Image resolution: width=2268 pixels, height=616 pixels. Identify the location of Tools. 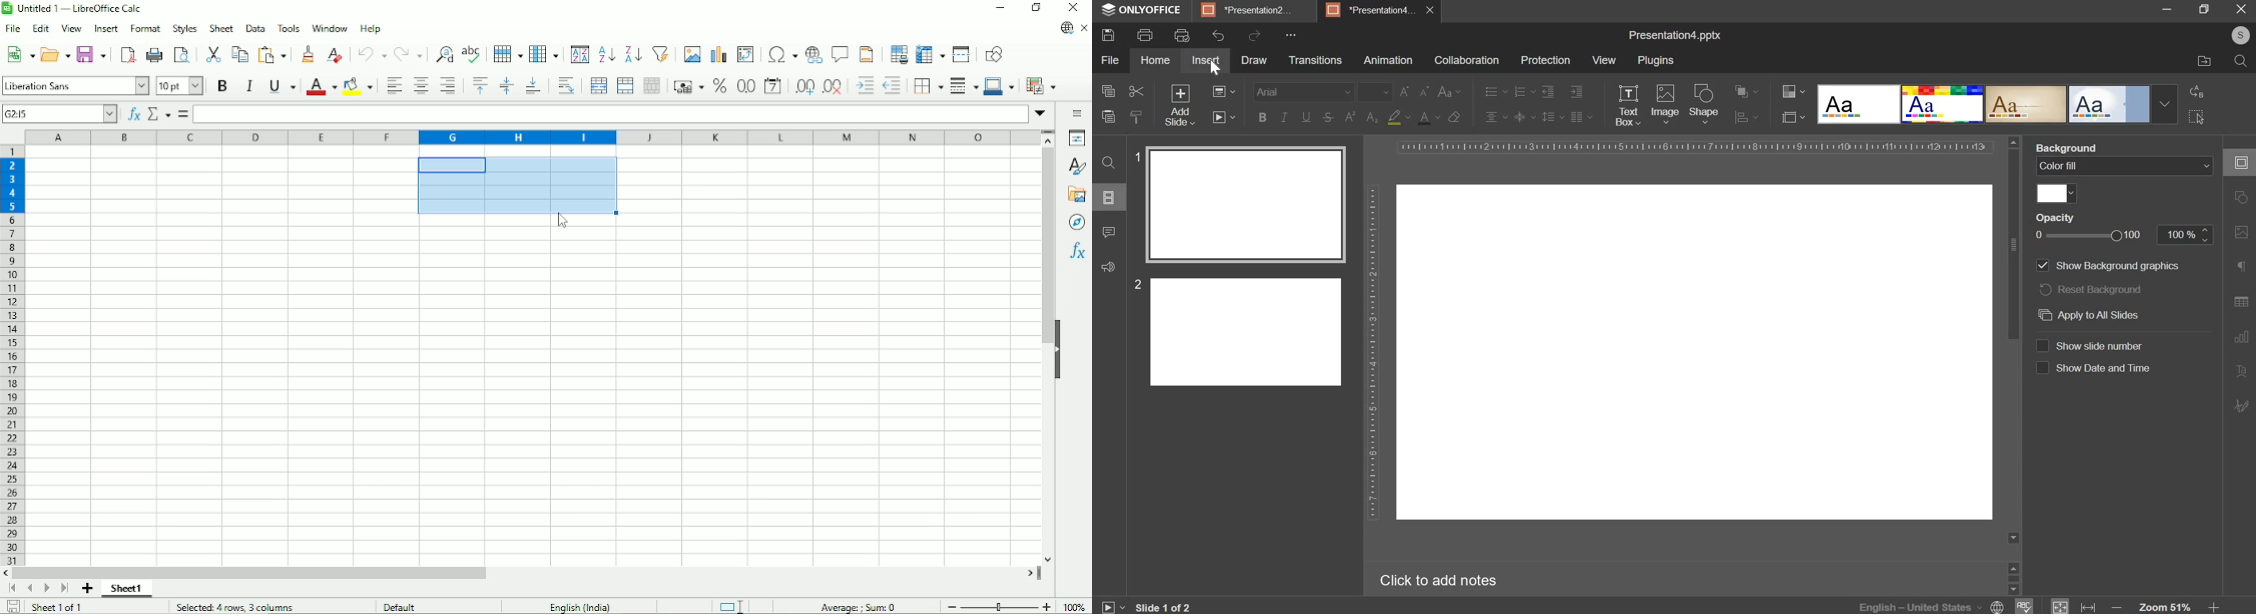
(290, 28).